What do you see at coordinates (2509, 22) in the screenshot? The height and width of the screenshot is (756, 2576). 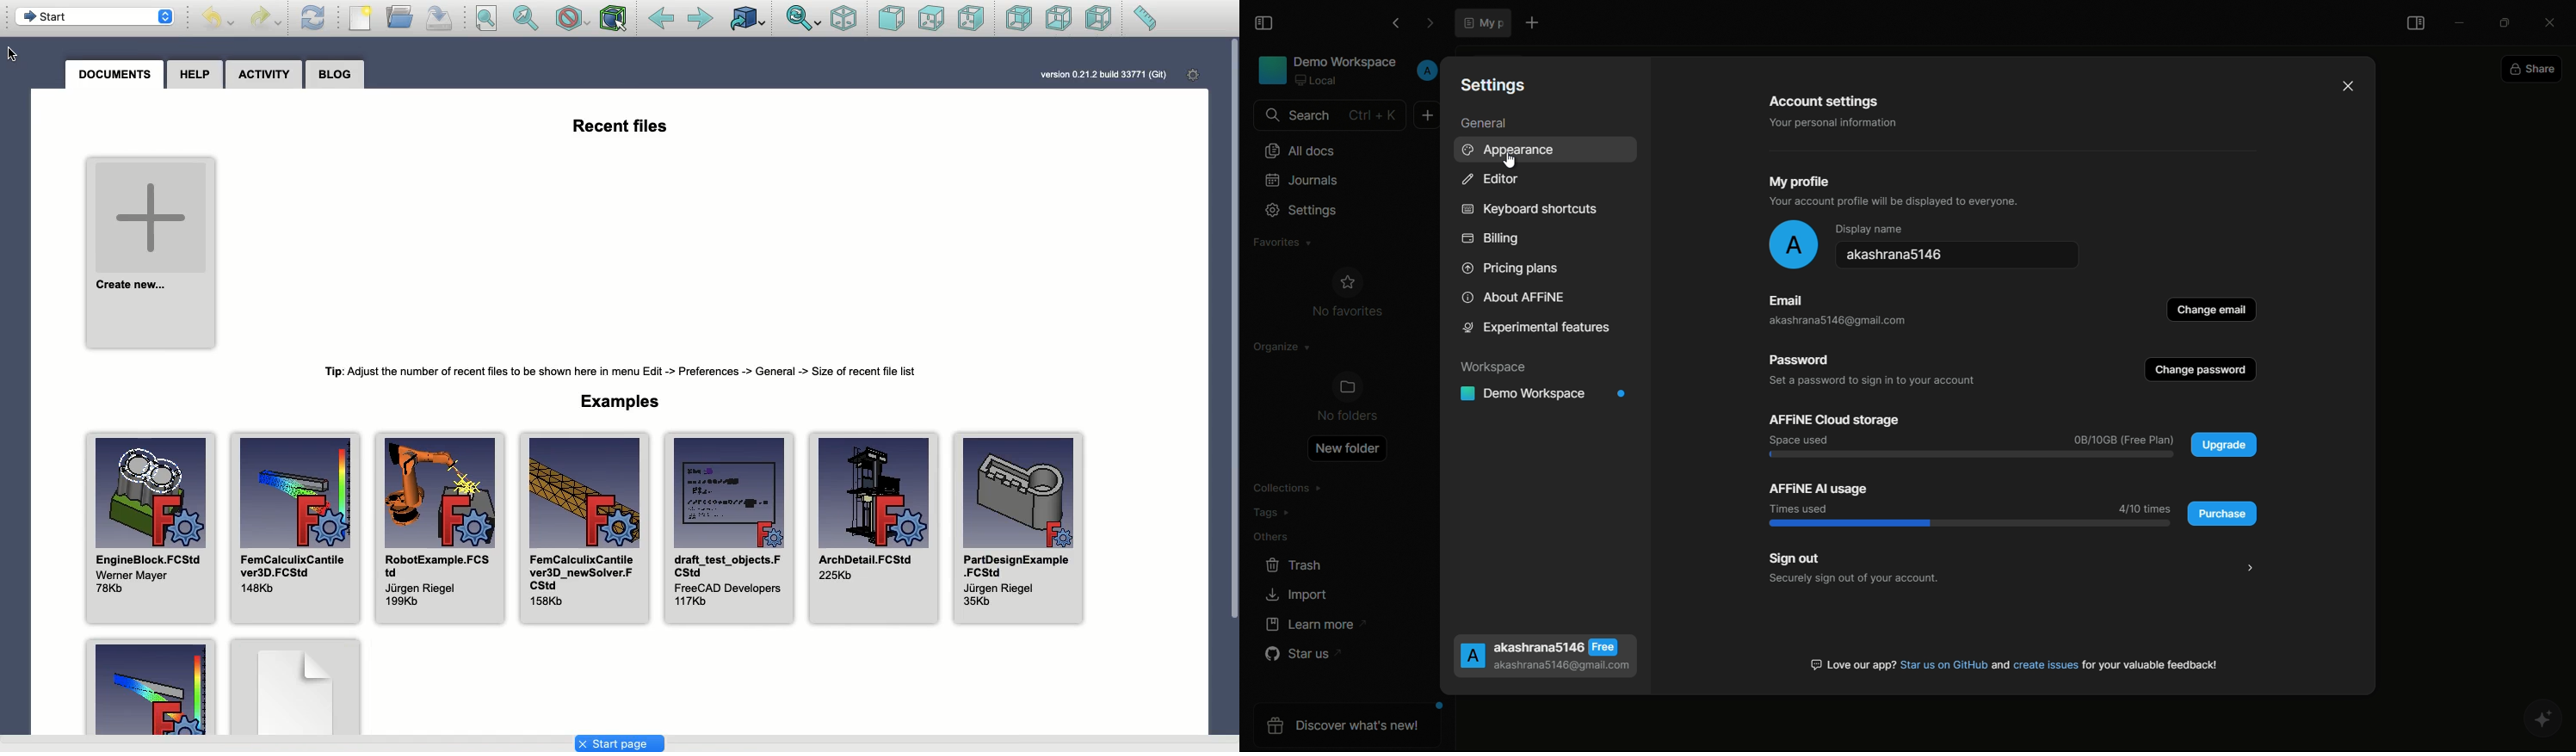 I see `maximize or restore` at bounding box center [2509, 22].